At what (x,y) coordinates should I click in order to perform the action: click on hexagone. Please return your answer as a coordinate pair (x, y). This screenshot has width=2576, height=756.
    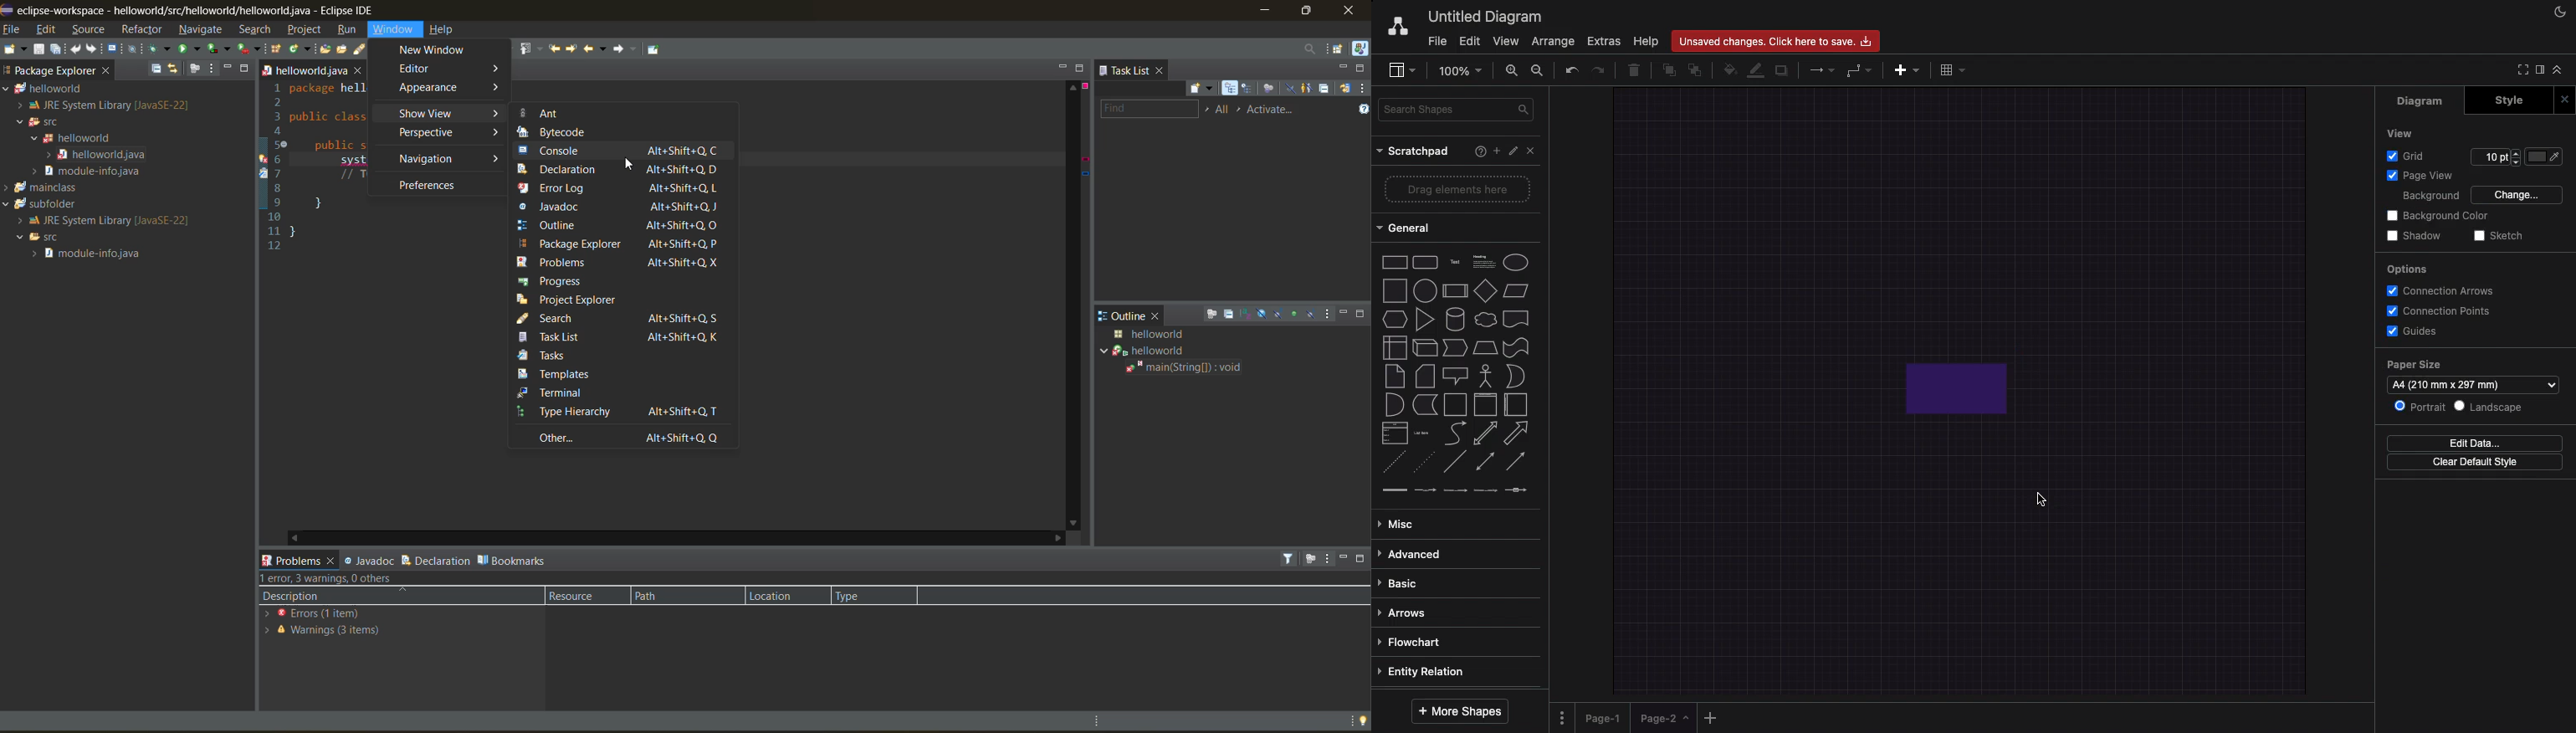
    Looking at the image, I should click on (1394, 317).